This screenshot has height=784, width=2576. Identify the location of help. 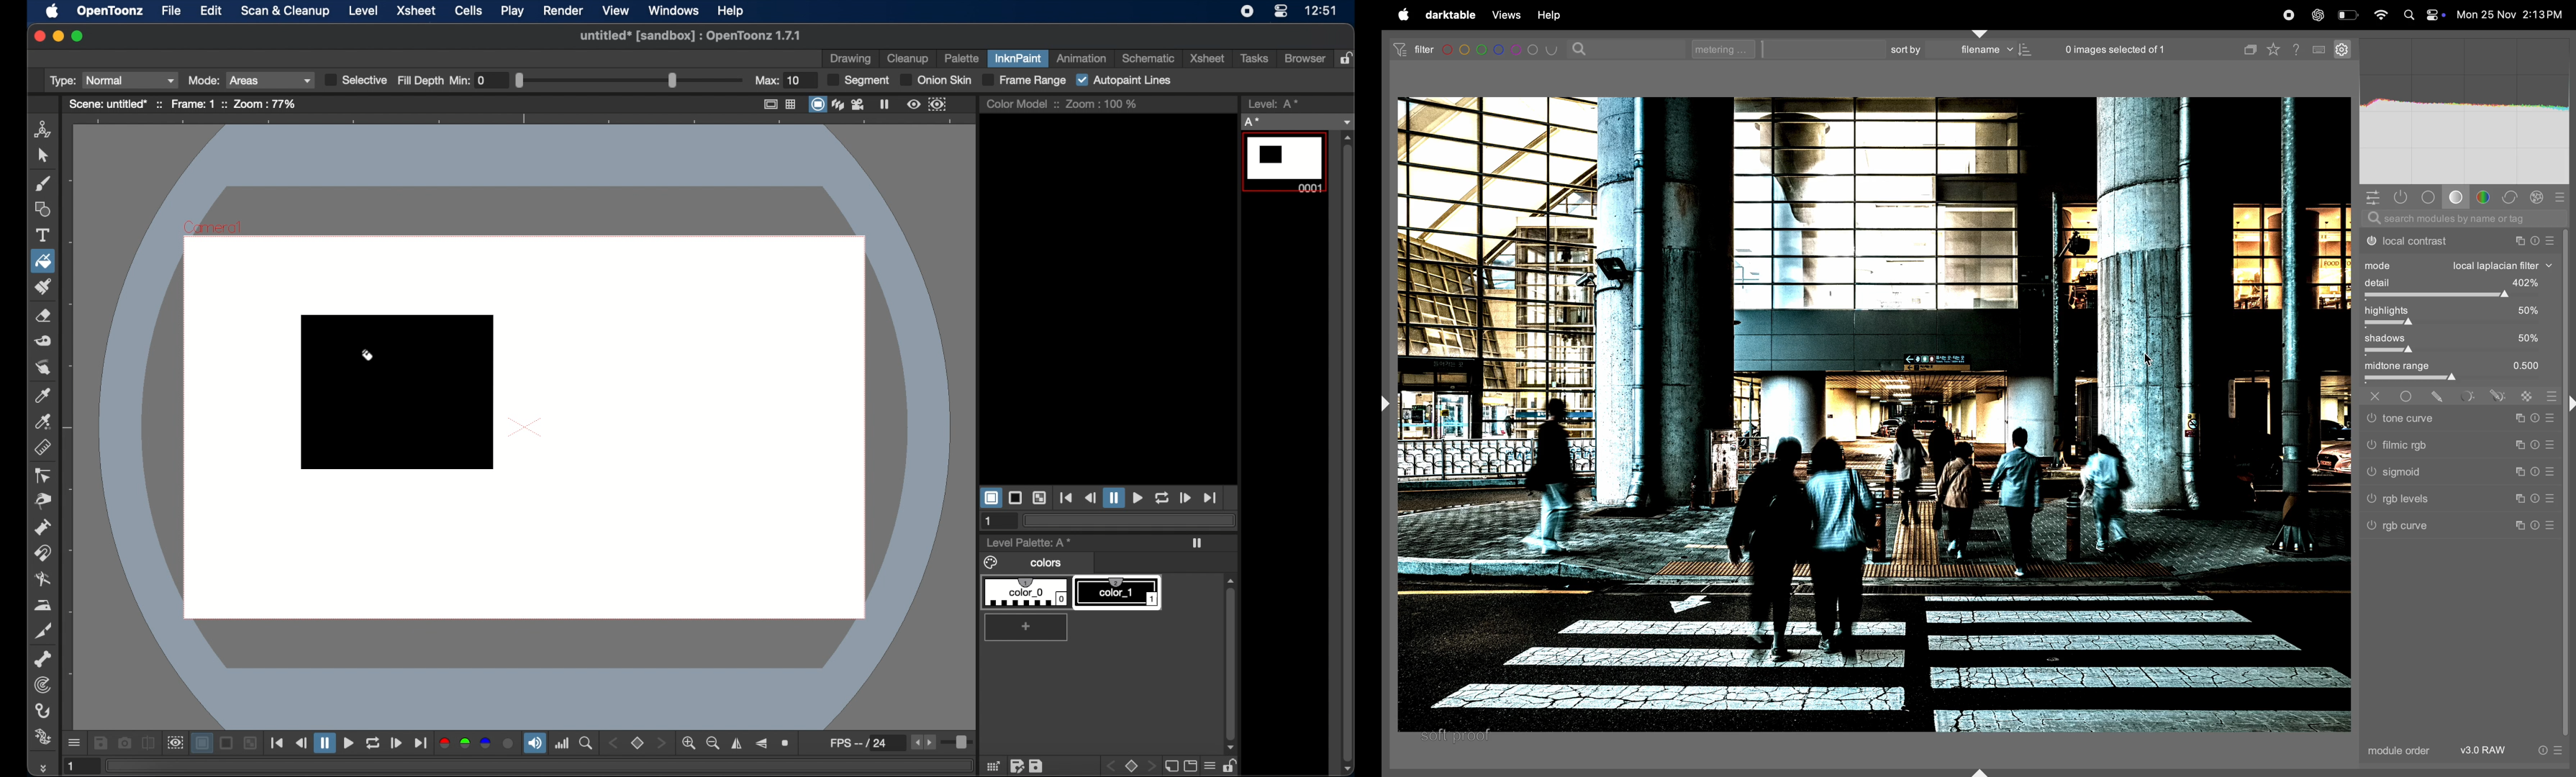
(2298, 48).